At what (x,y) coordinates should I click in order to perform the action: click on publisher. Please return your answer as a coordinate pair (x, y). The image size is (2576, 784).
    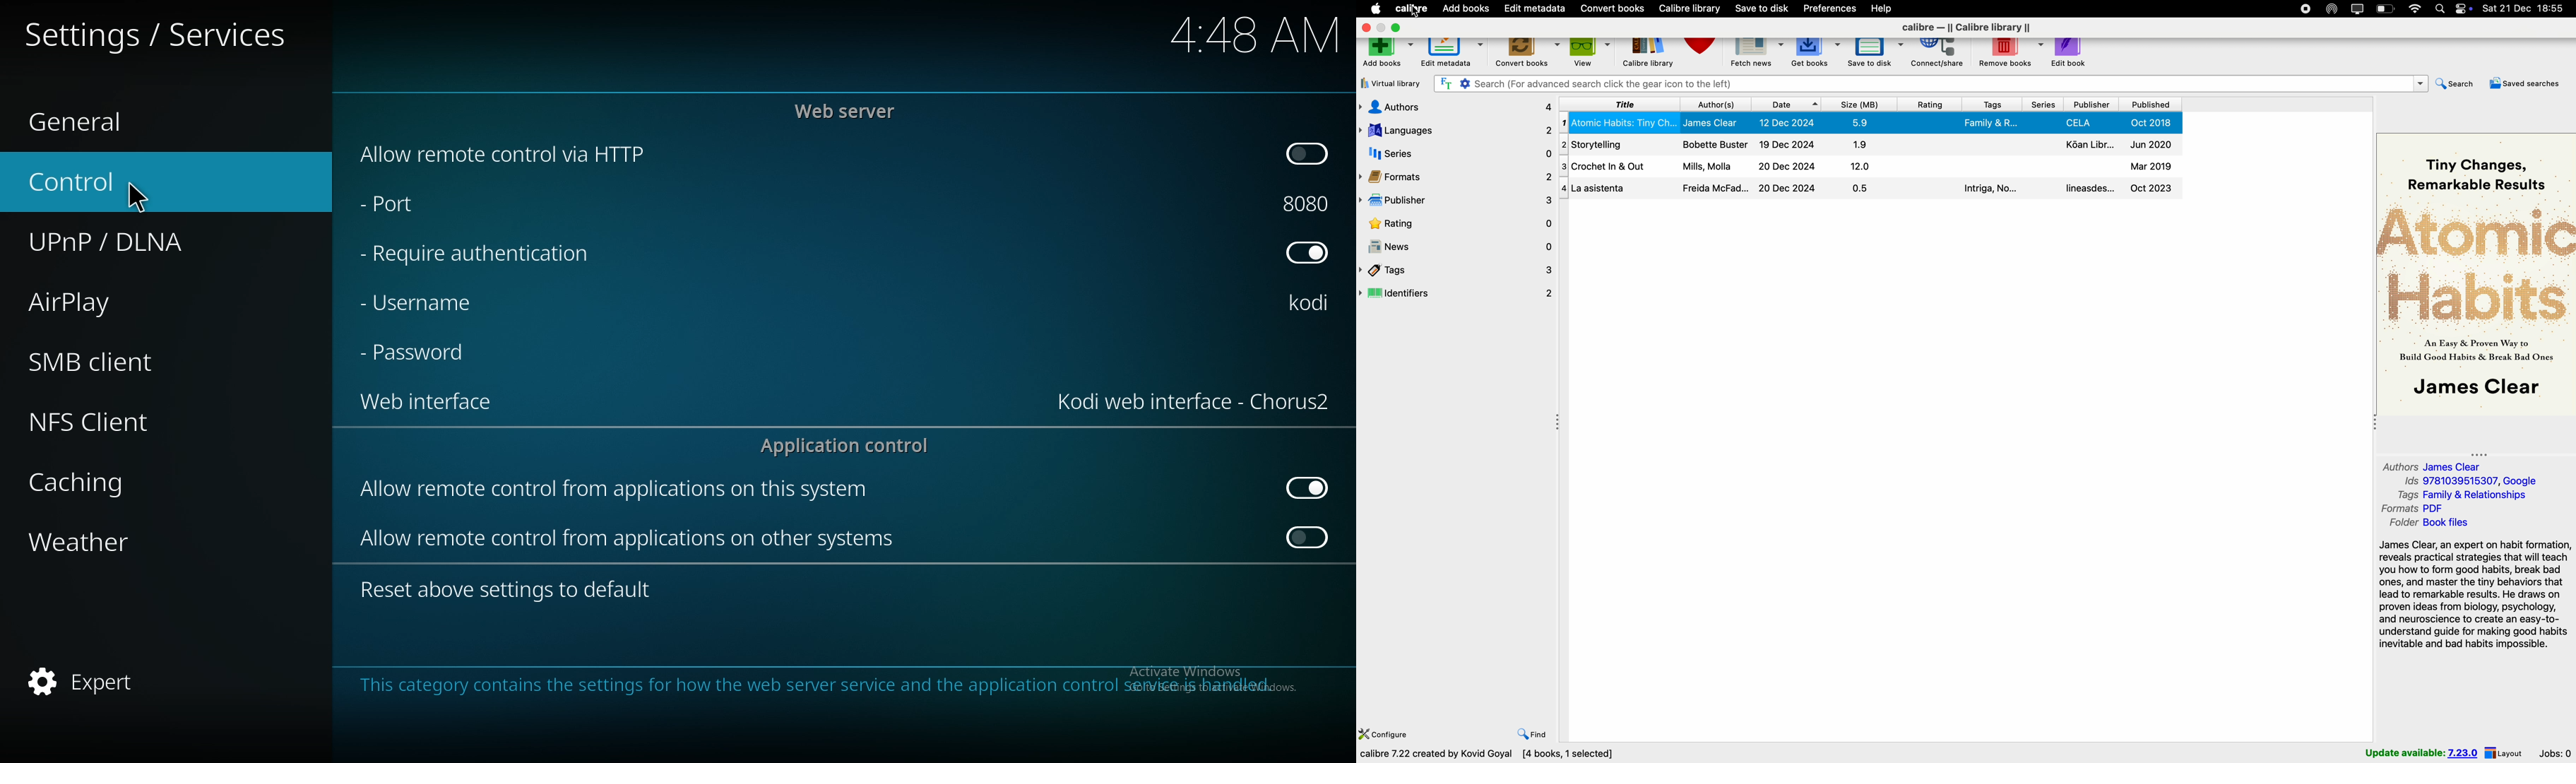
    Looking at the image, I should click on (1456, 202).